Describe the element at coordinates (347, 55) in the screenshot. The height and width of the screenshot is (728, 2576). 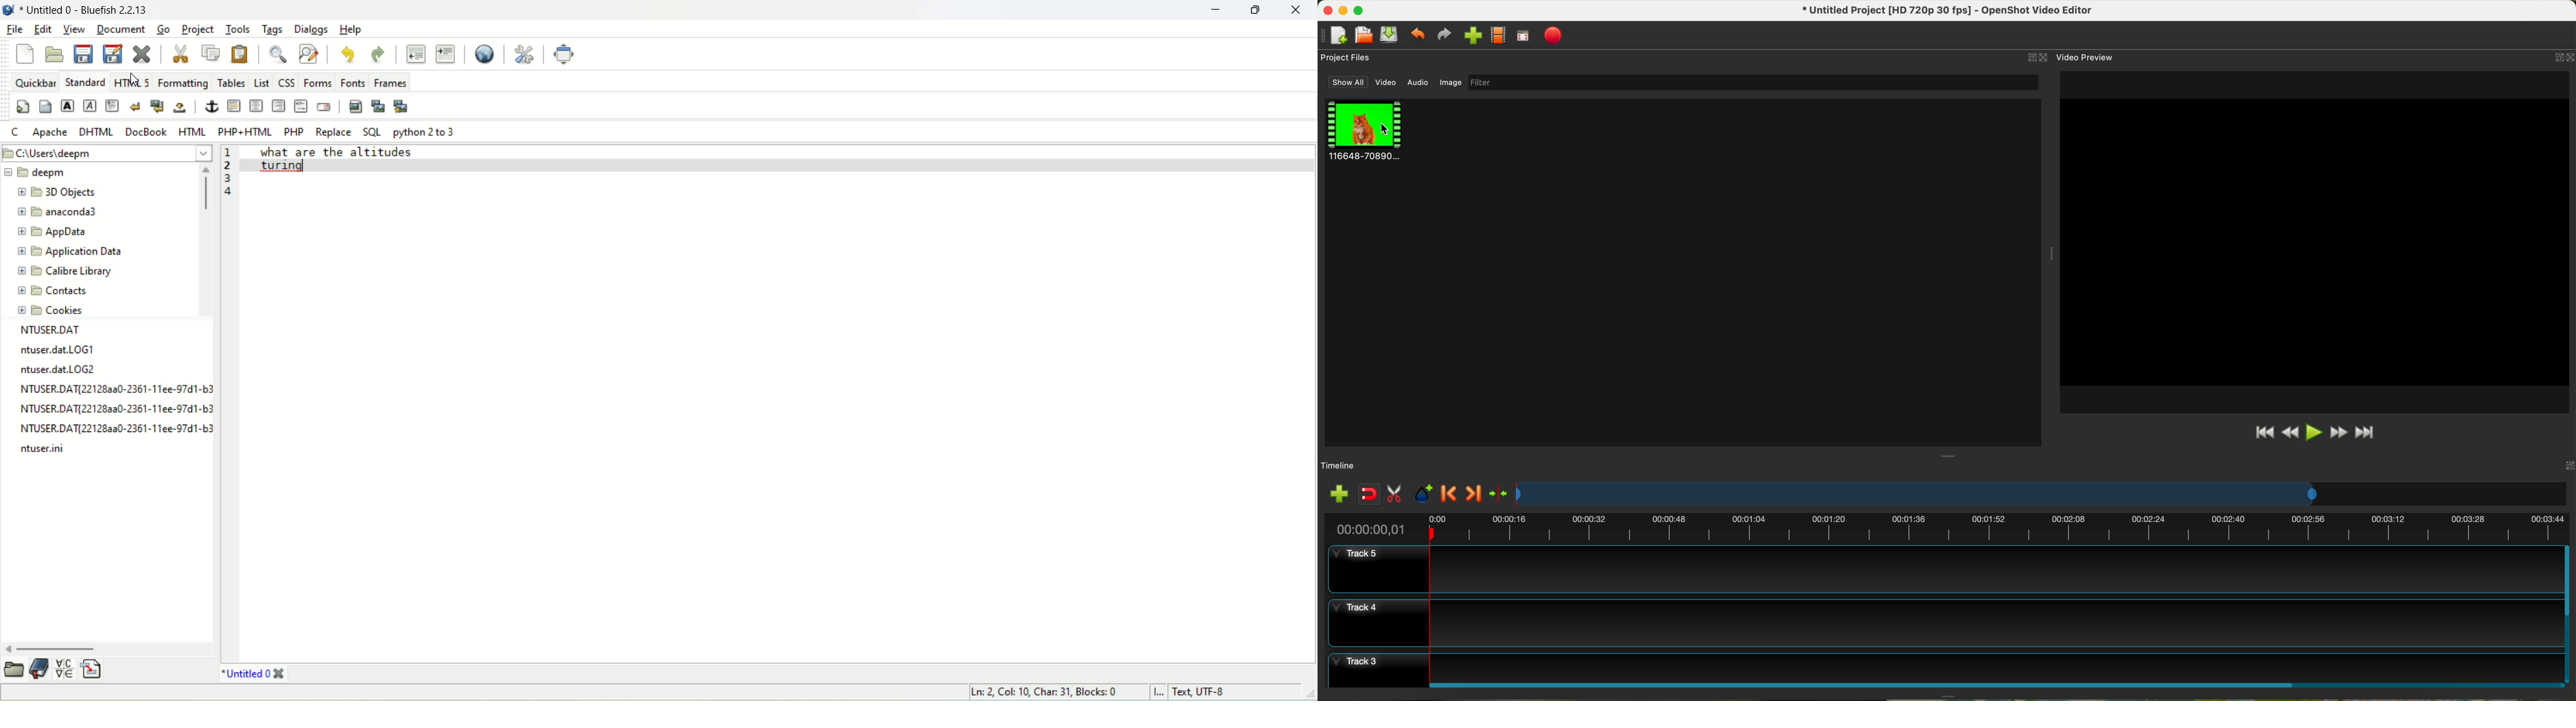
I see `undo` at that location.